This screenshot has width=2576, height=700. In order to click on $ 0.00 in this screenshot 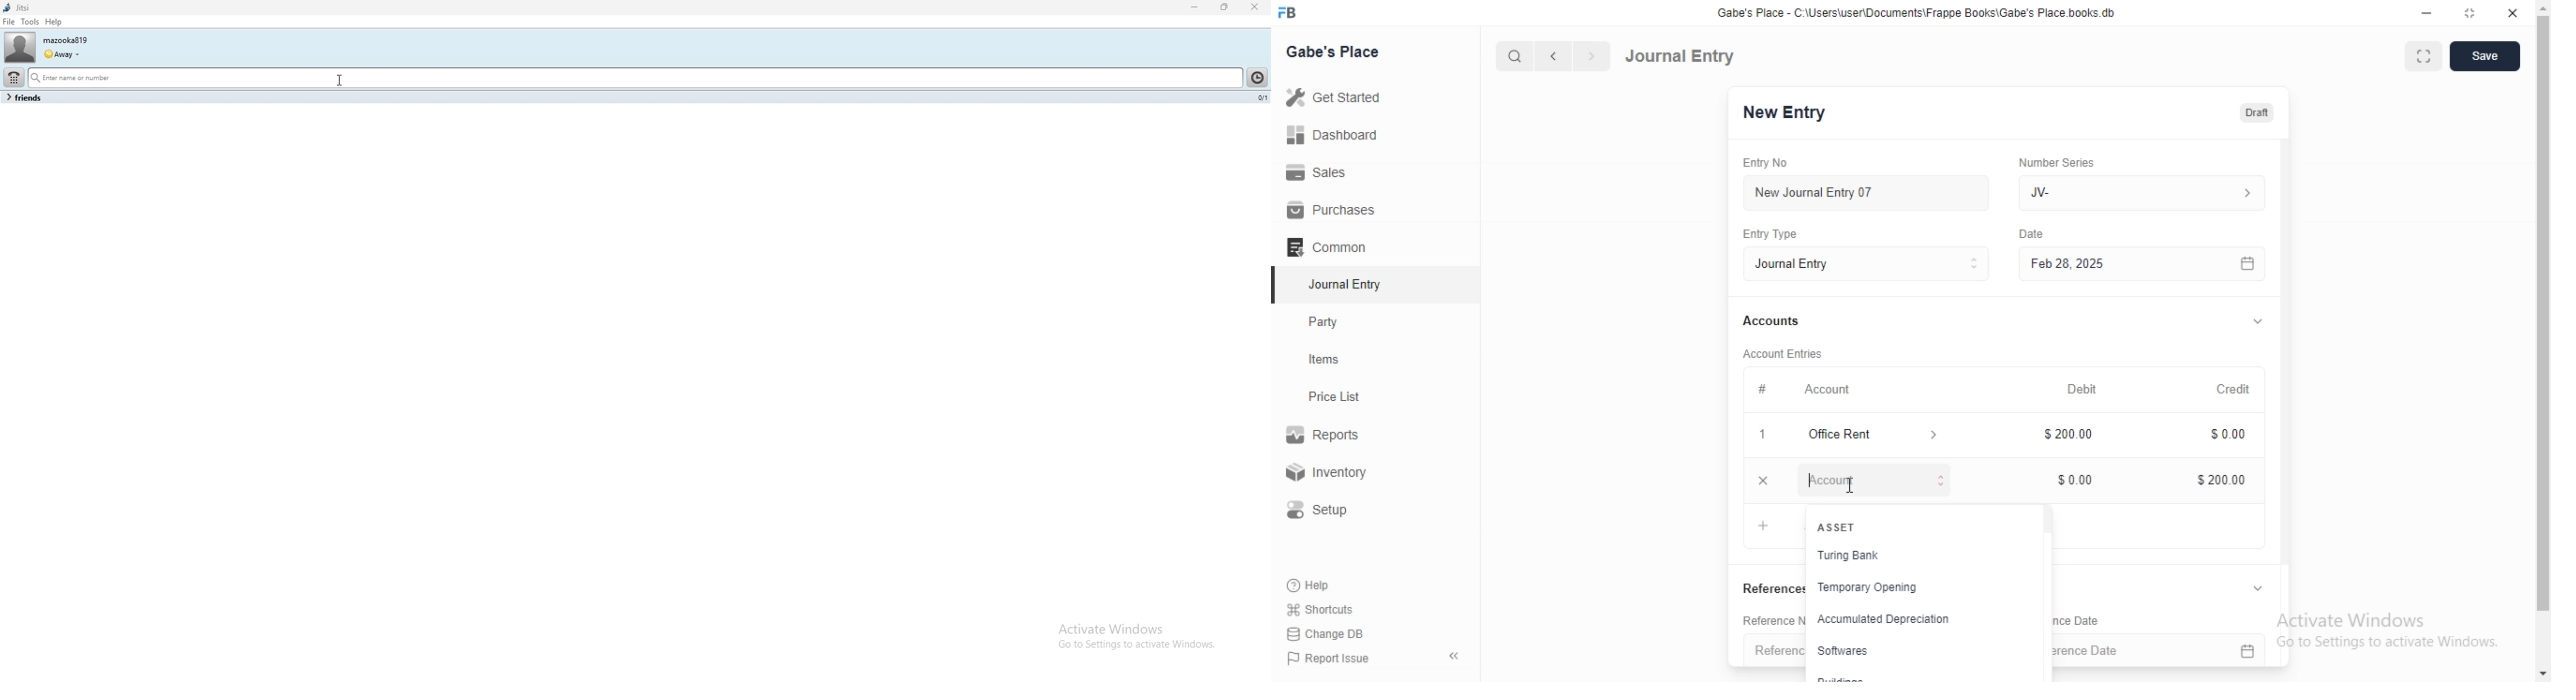, I will do `click(2231, 436)`.